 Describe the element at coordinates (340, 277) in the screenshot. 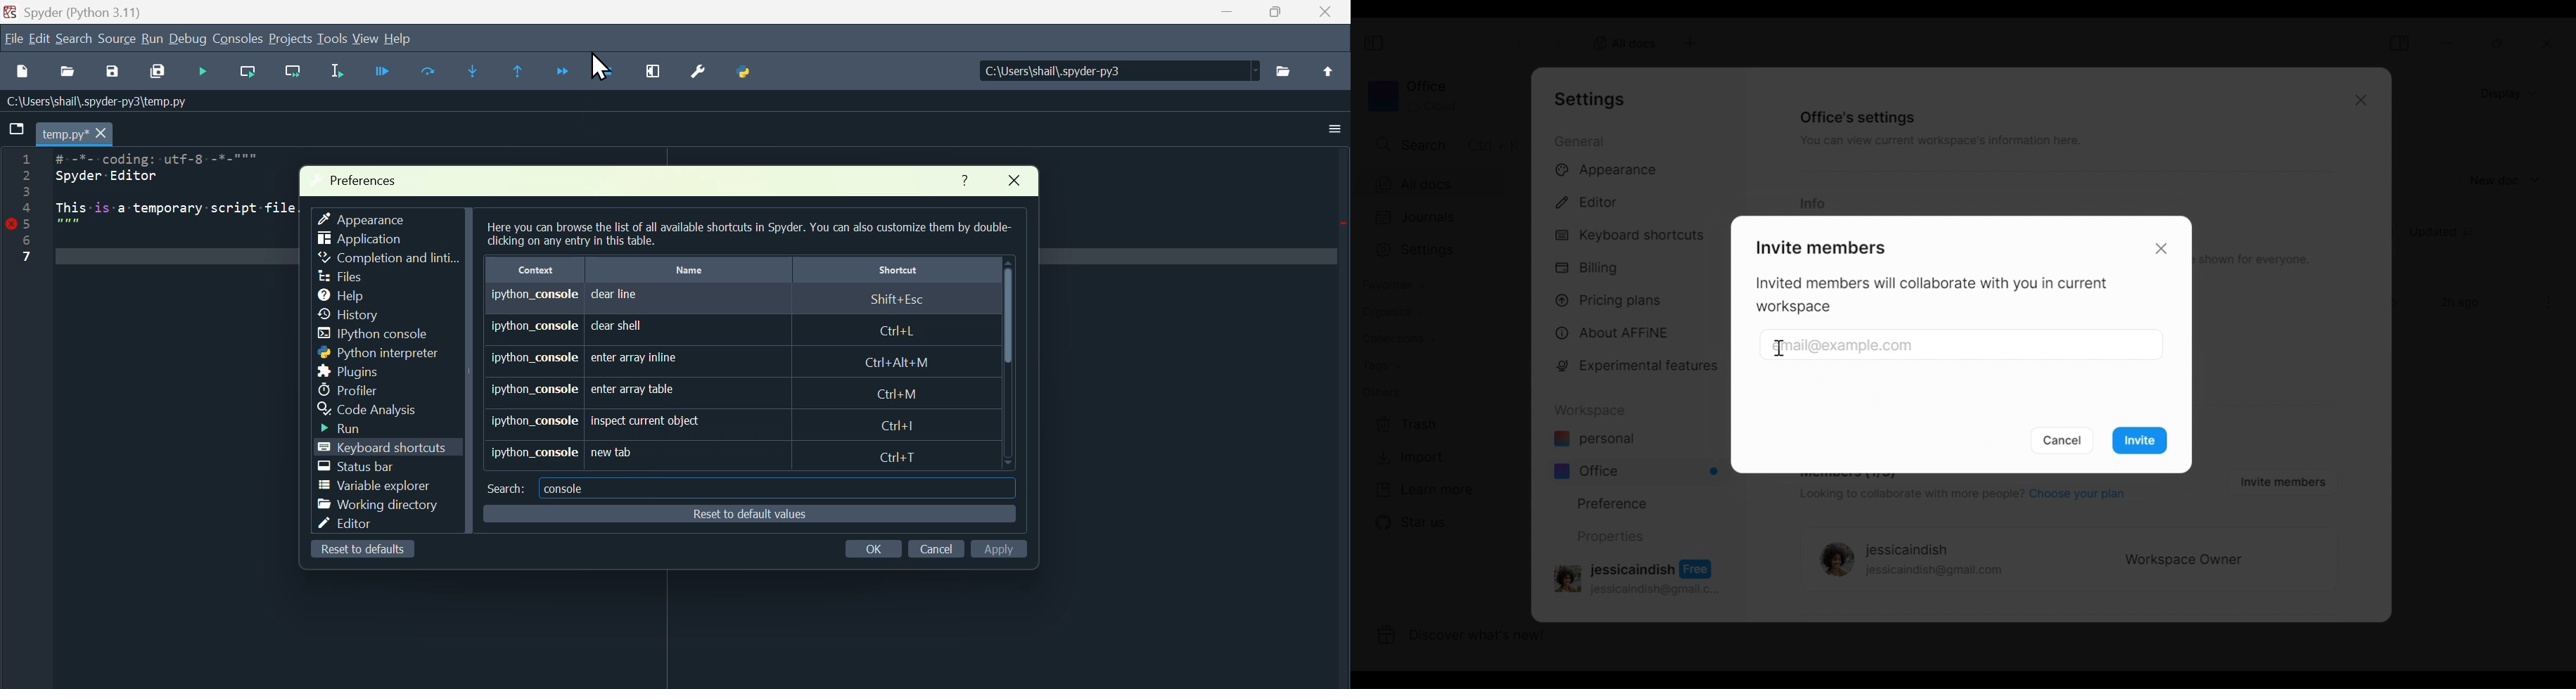

I see `Files` at that location.